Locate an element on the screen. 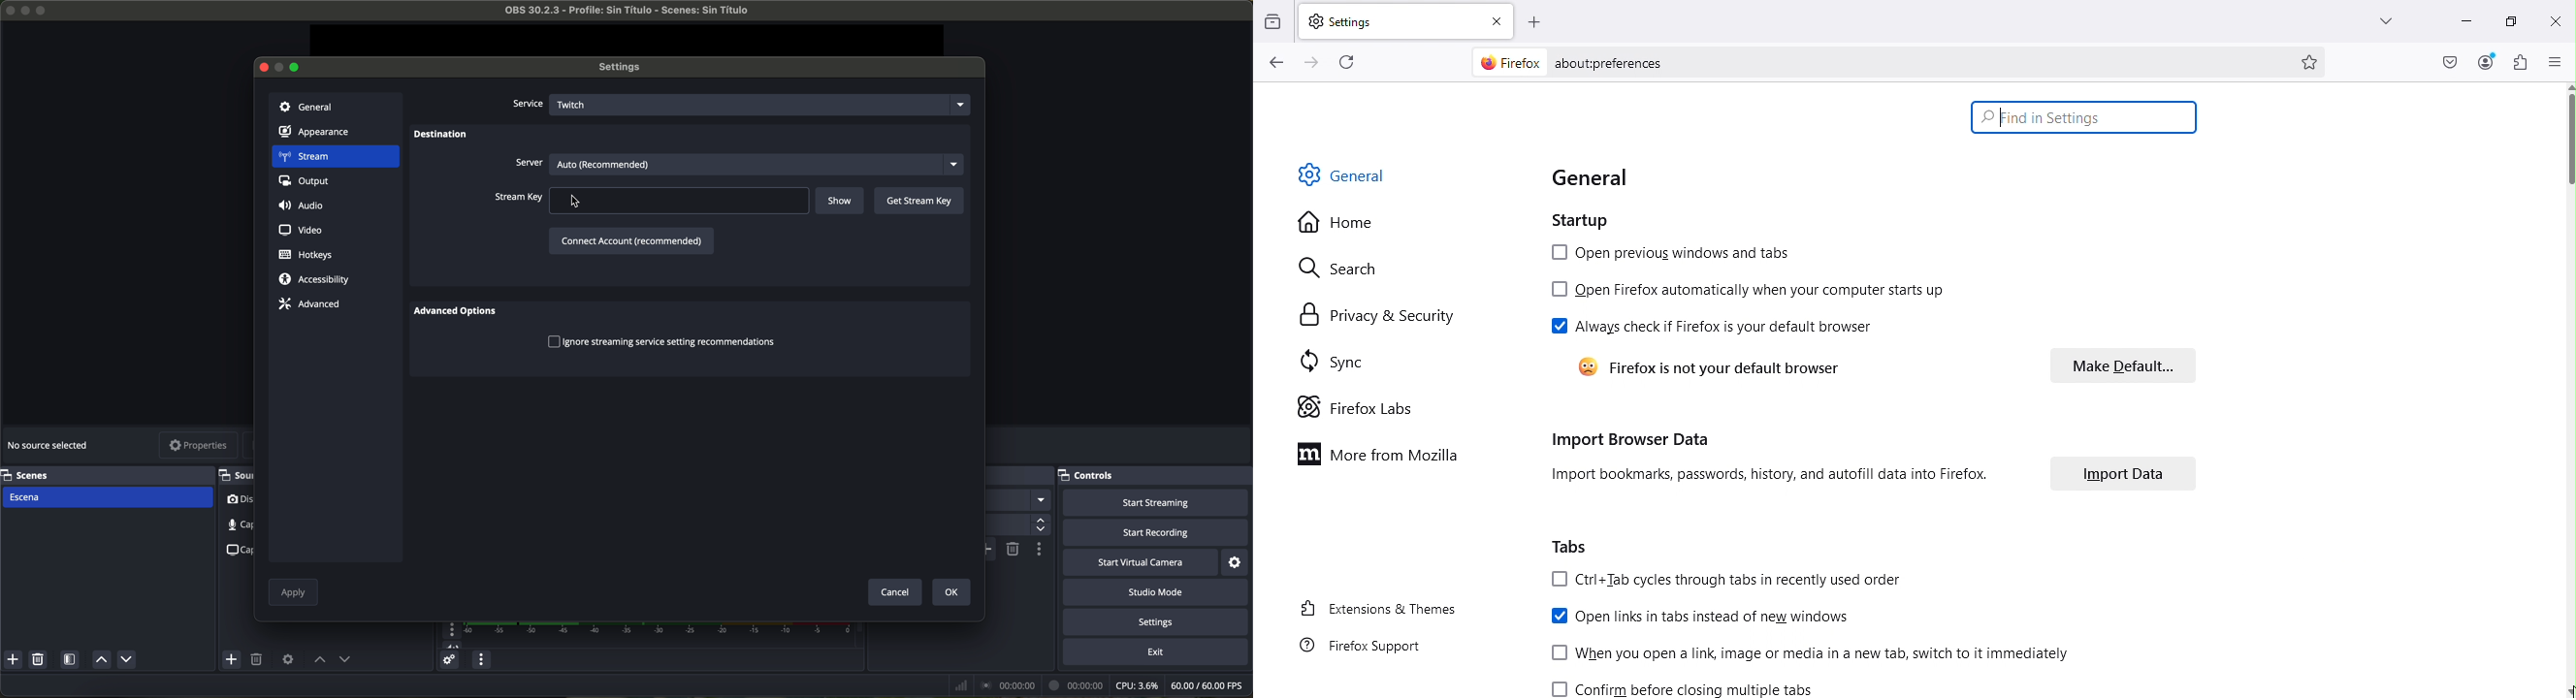 The image size is (2576, 700). accessibility is located at coordinates (314, 280).